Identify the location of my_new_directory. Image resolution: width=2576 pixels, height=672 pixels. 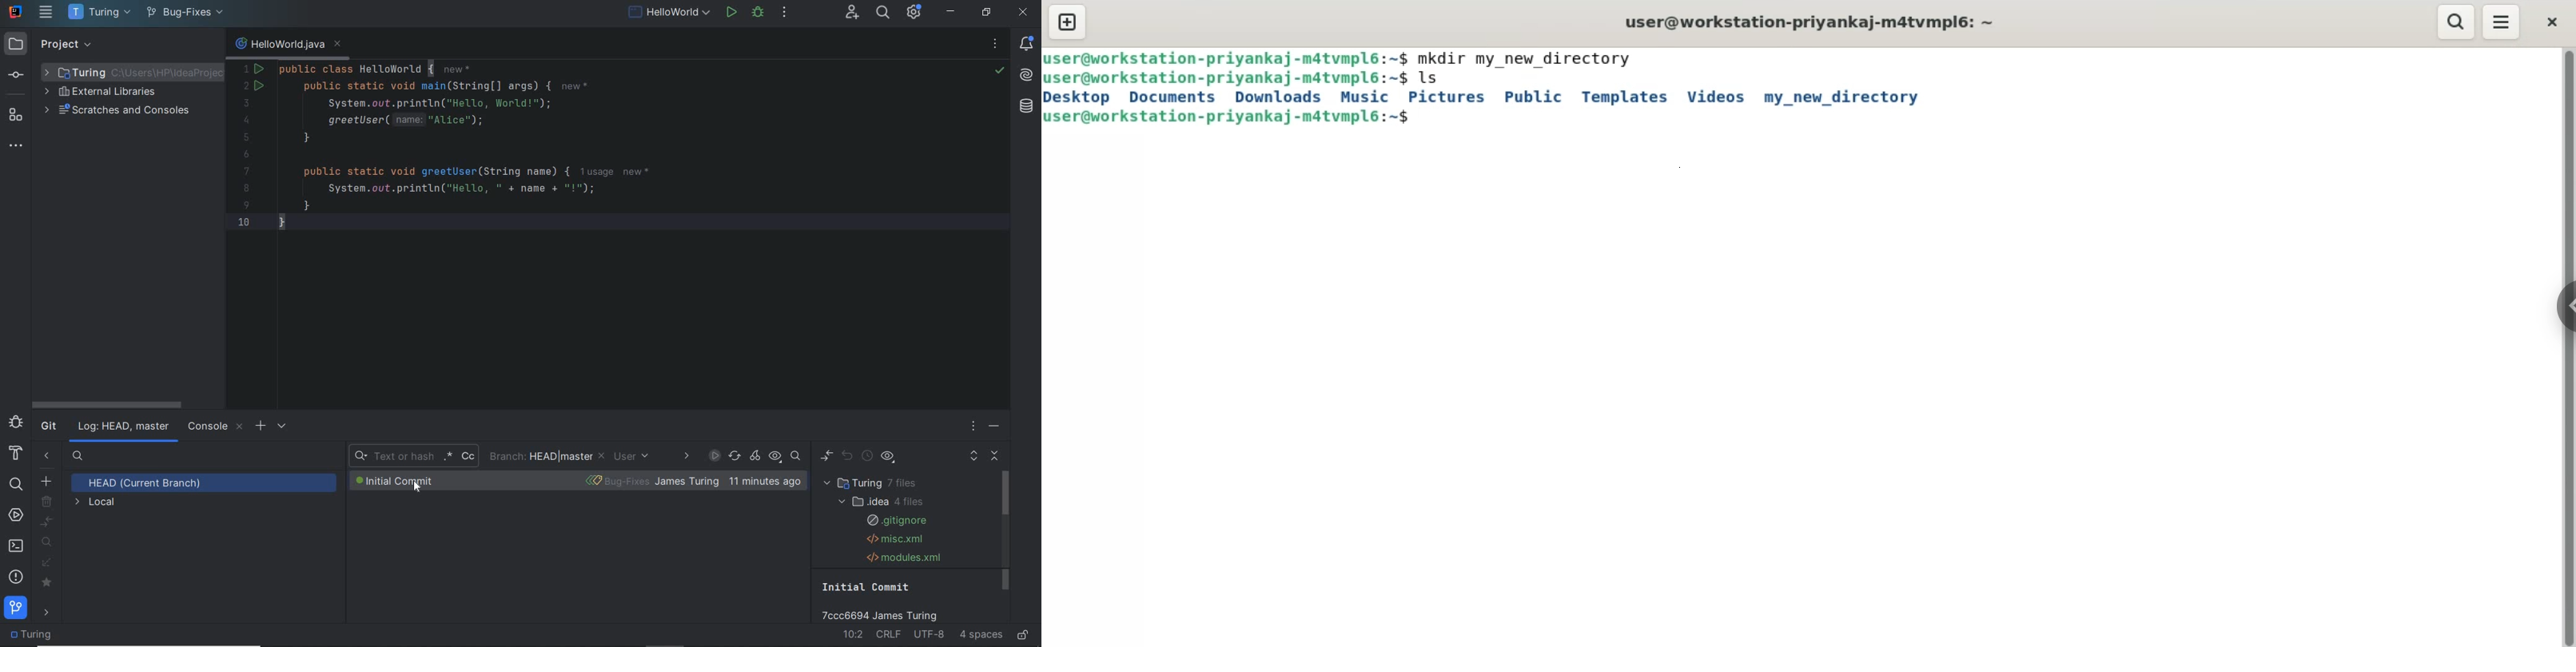
(1844, 98).